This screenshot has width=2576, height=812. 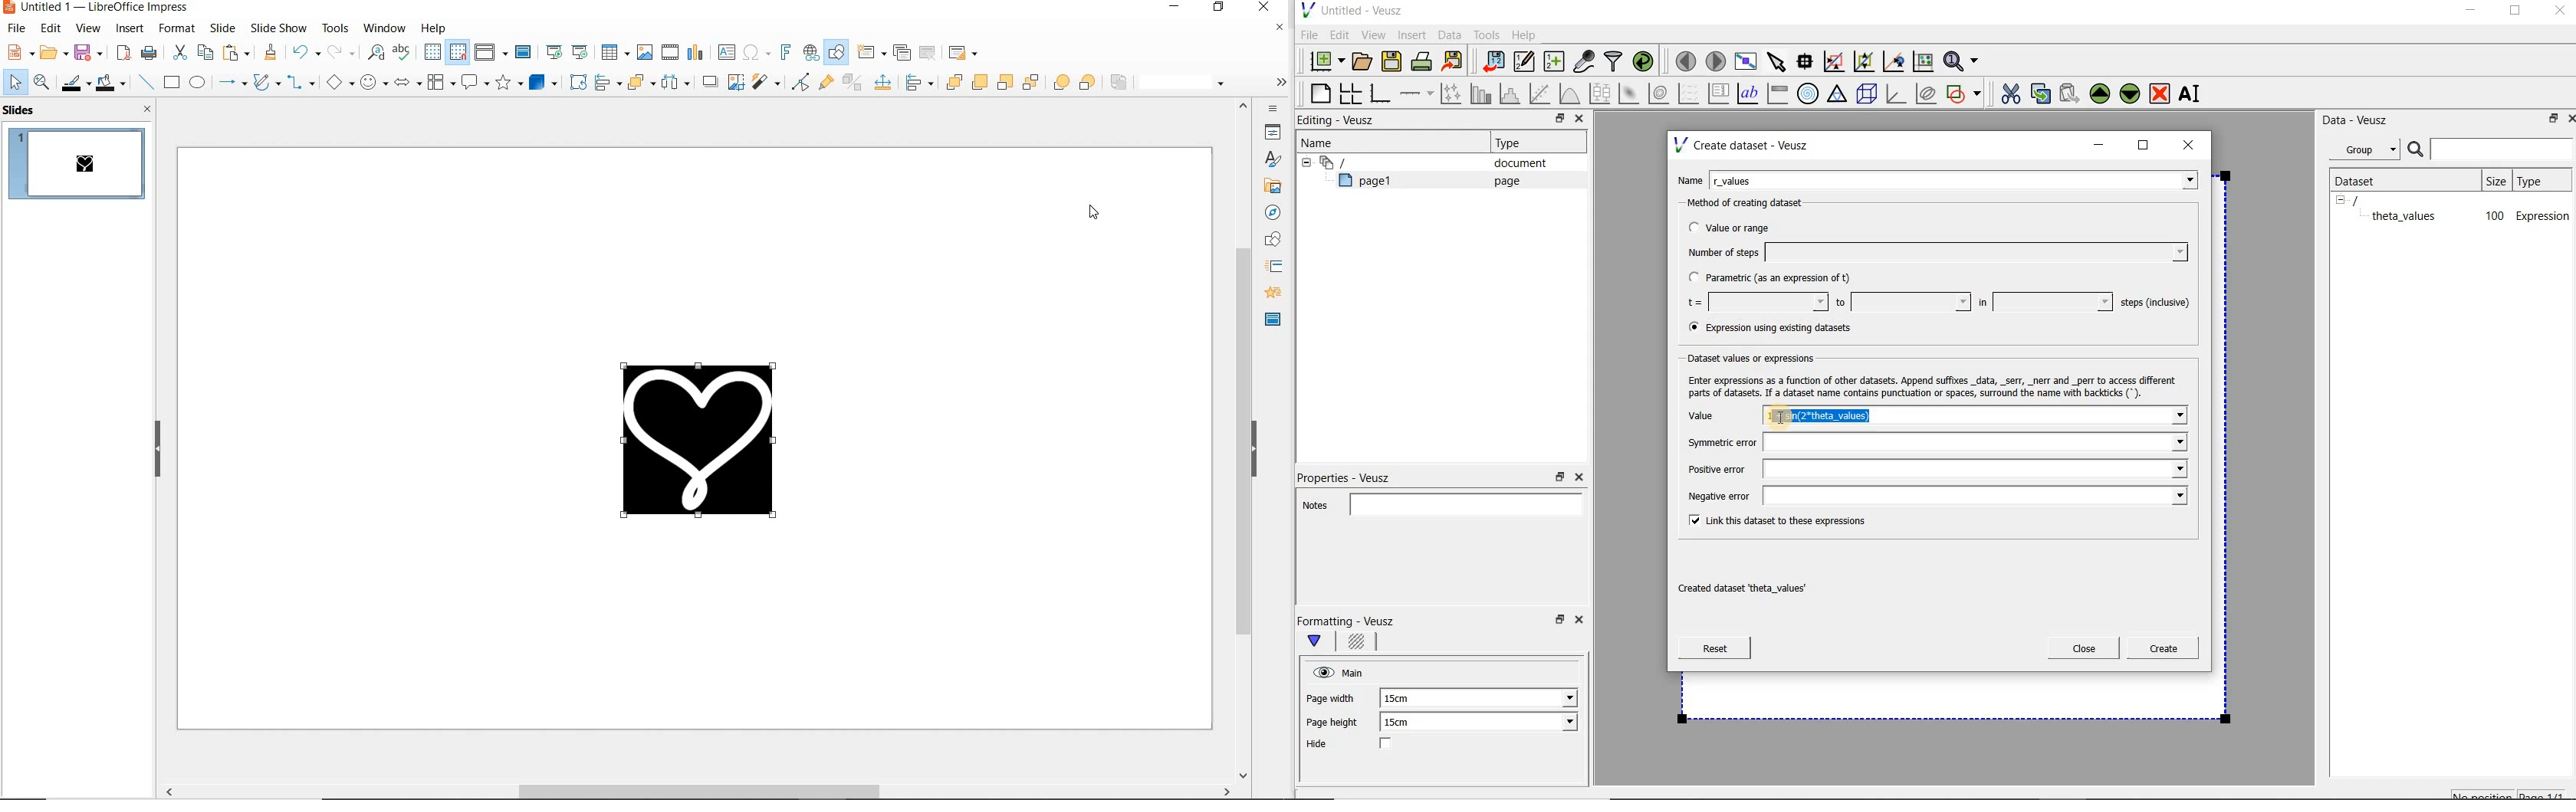 What do you see at coordinates (2495, 179) in the screenshot?
I see `size` at bounding box center [2495, 179].